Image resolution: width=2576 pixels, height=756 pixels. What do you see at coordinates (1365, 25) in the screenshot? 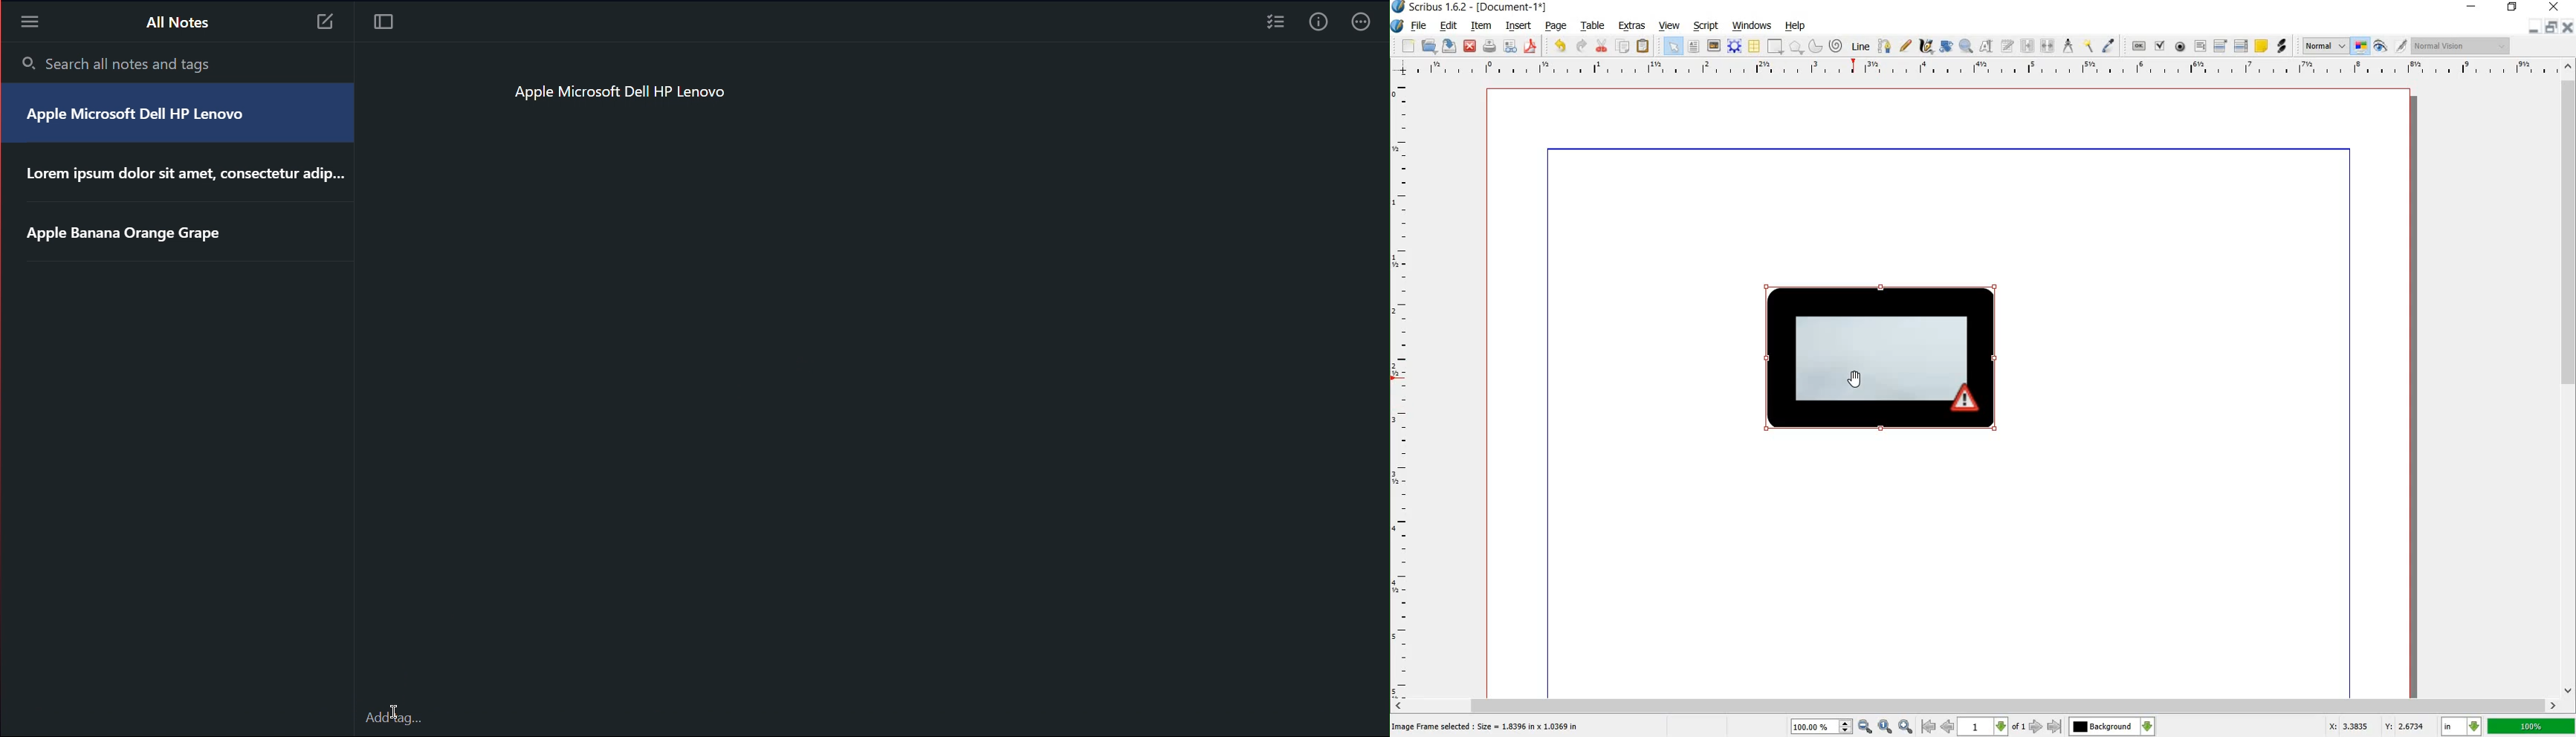
I see `More` at bounding box center [1365, 25].